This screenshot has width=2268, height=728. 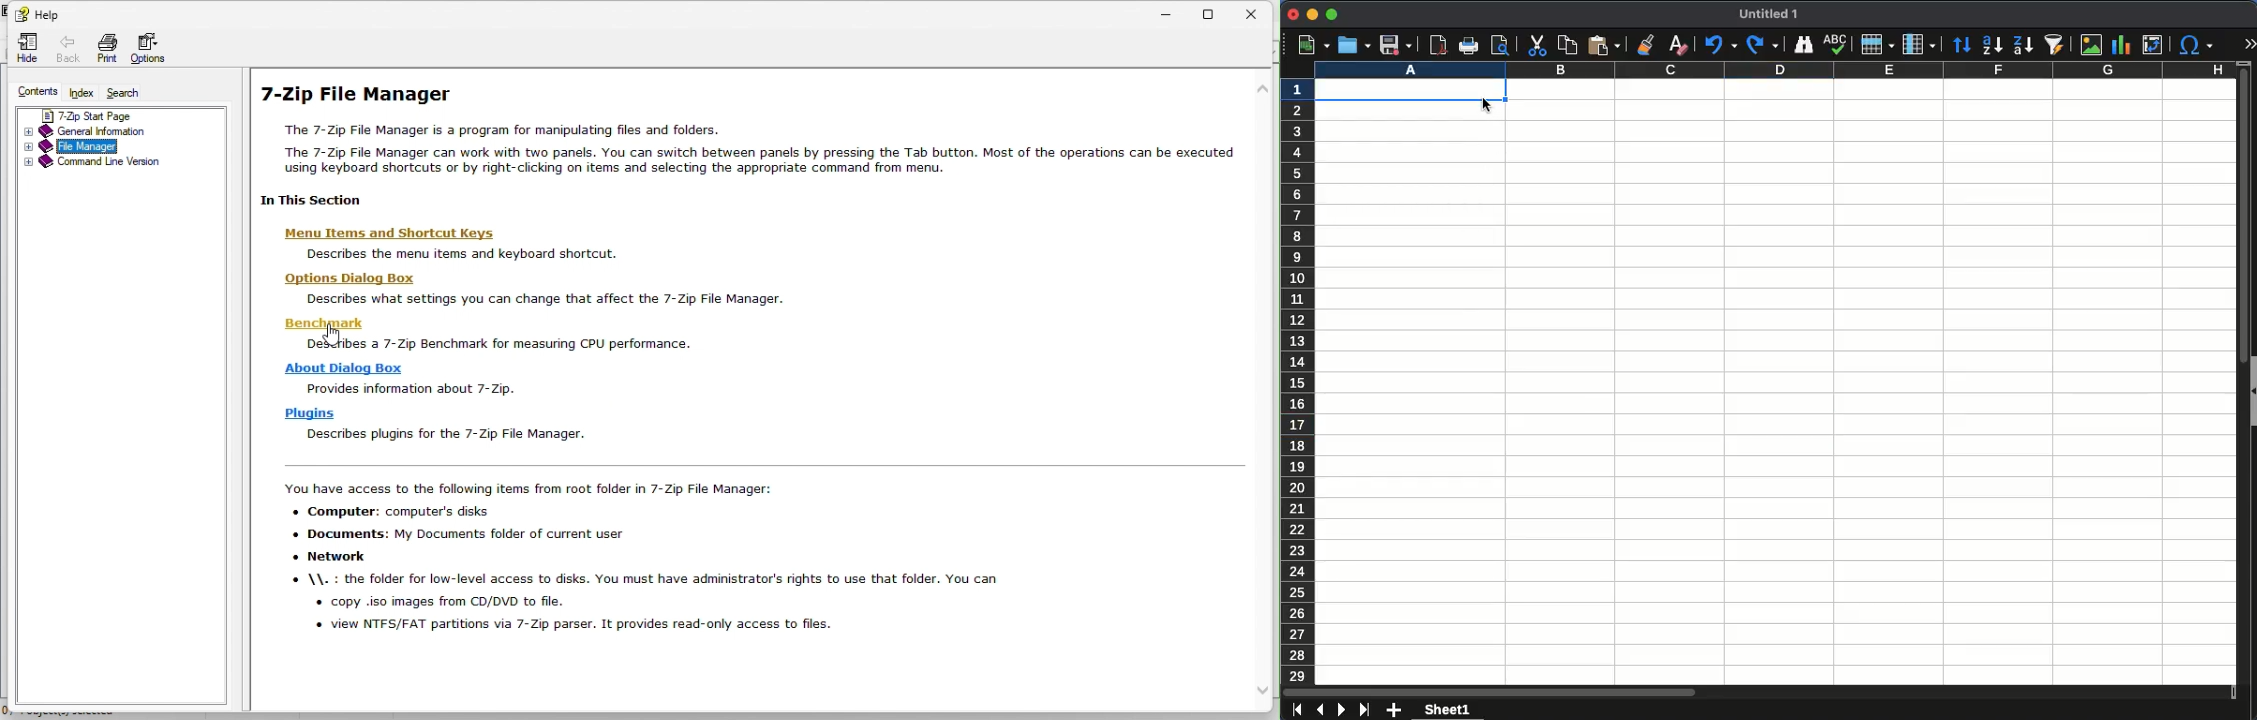 I want to click on Search, so click(x=137, y=92).